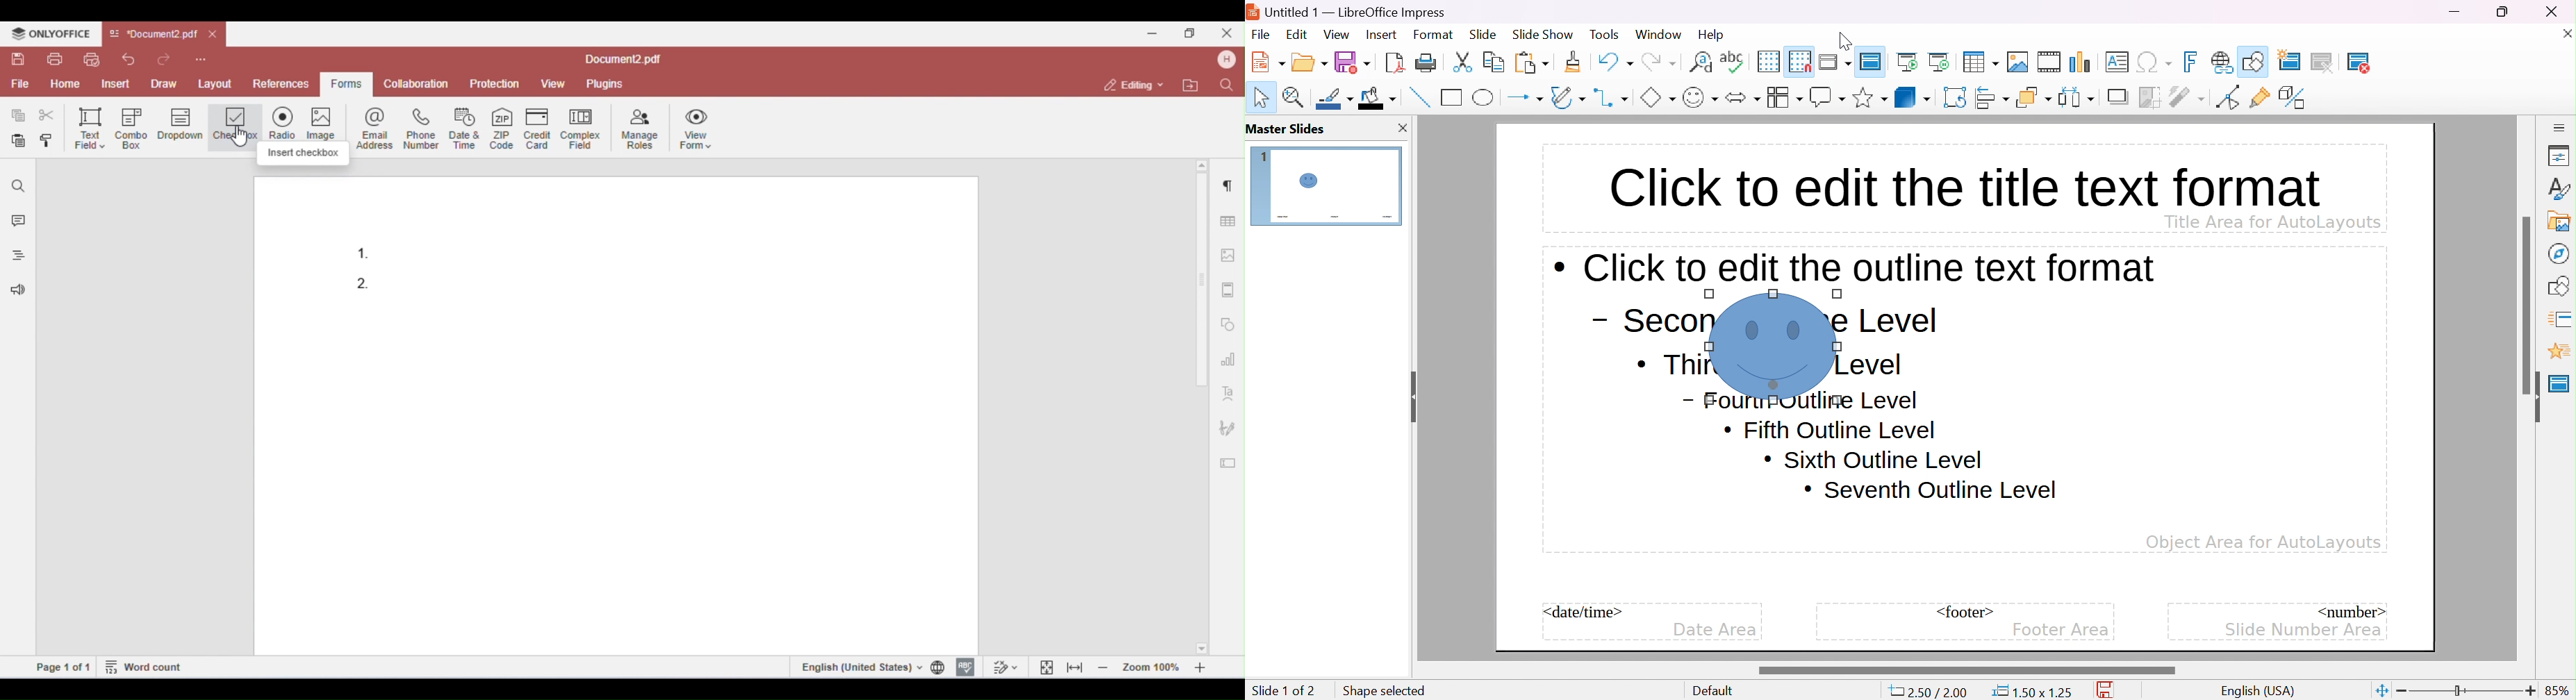 This screenshot has width=2576, height=700. Describe the element at coordinates (1934, 692) in the screenshot. I see `-0.96/0.09` at that location.